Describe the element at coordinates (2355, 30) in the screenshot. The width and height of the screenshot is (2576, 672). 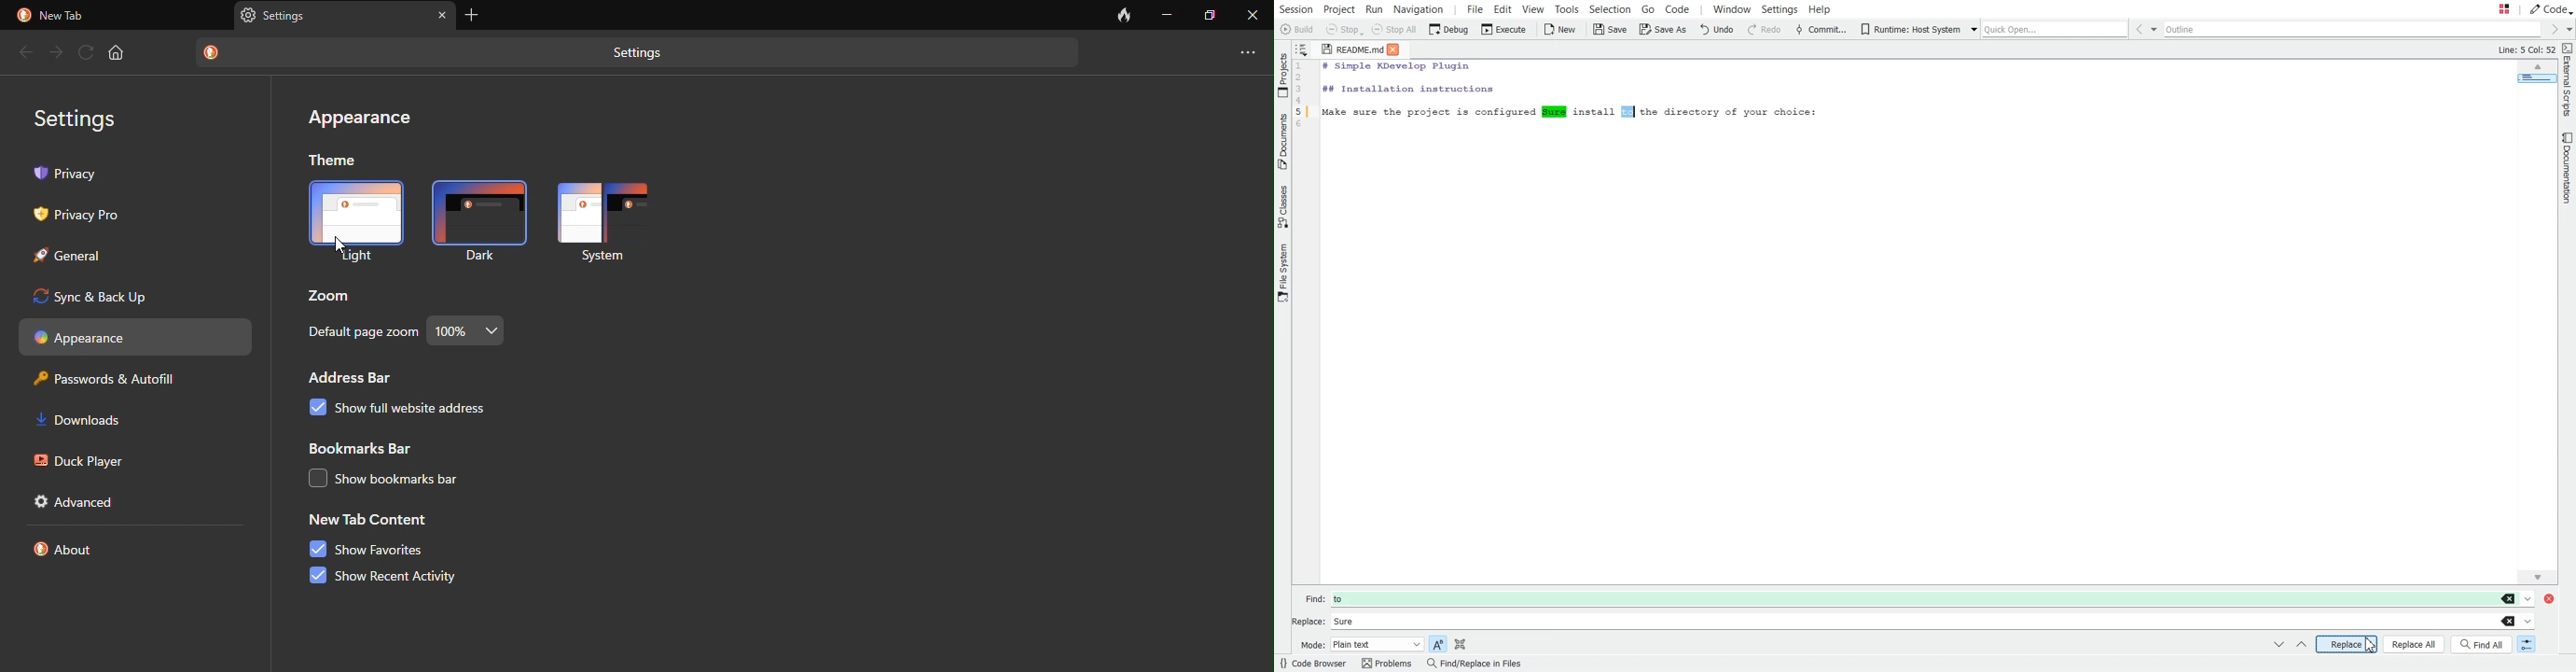
I see `Outline` at that location.